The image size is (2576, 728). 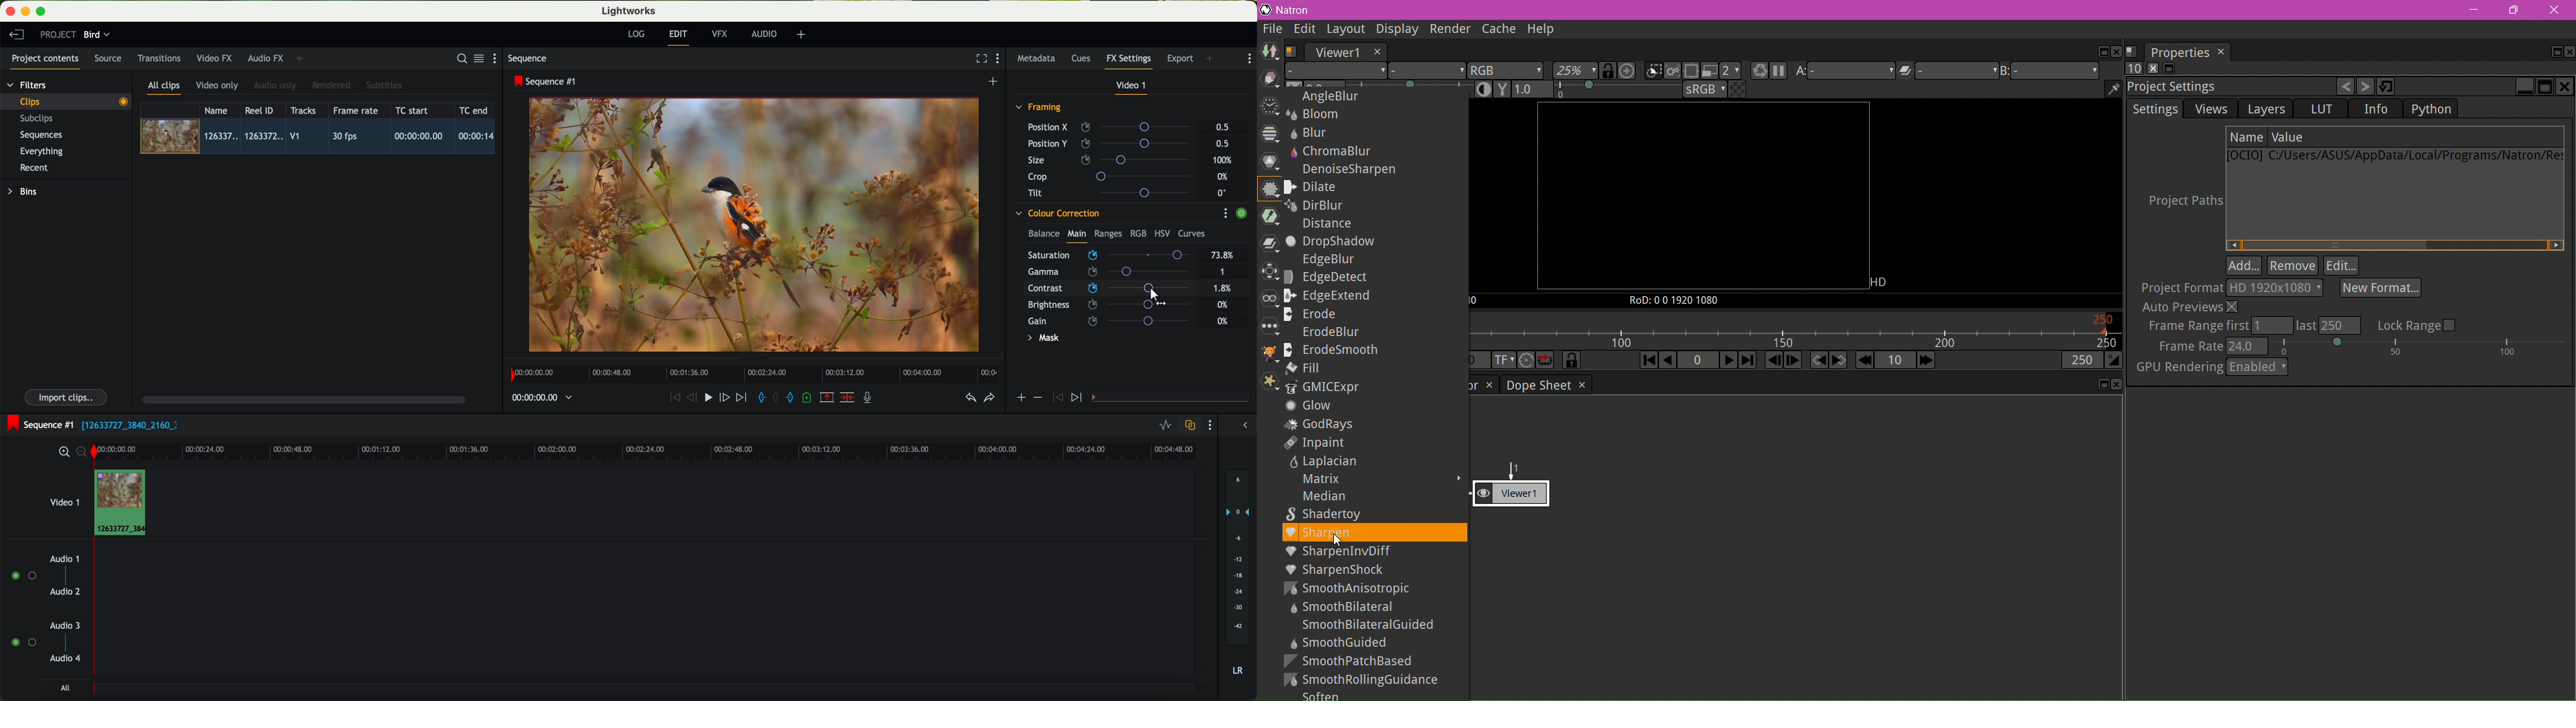 I want to click on brightness, so click(x=1115, y=305).